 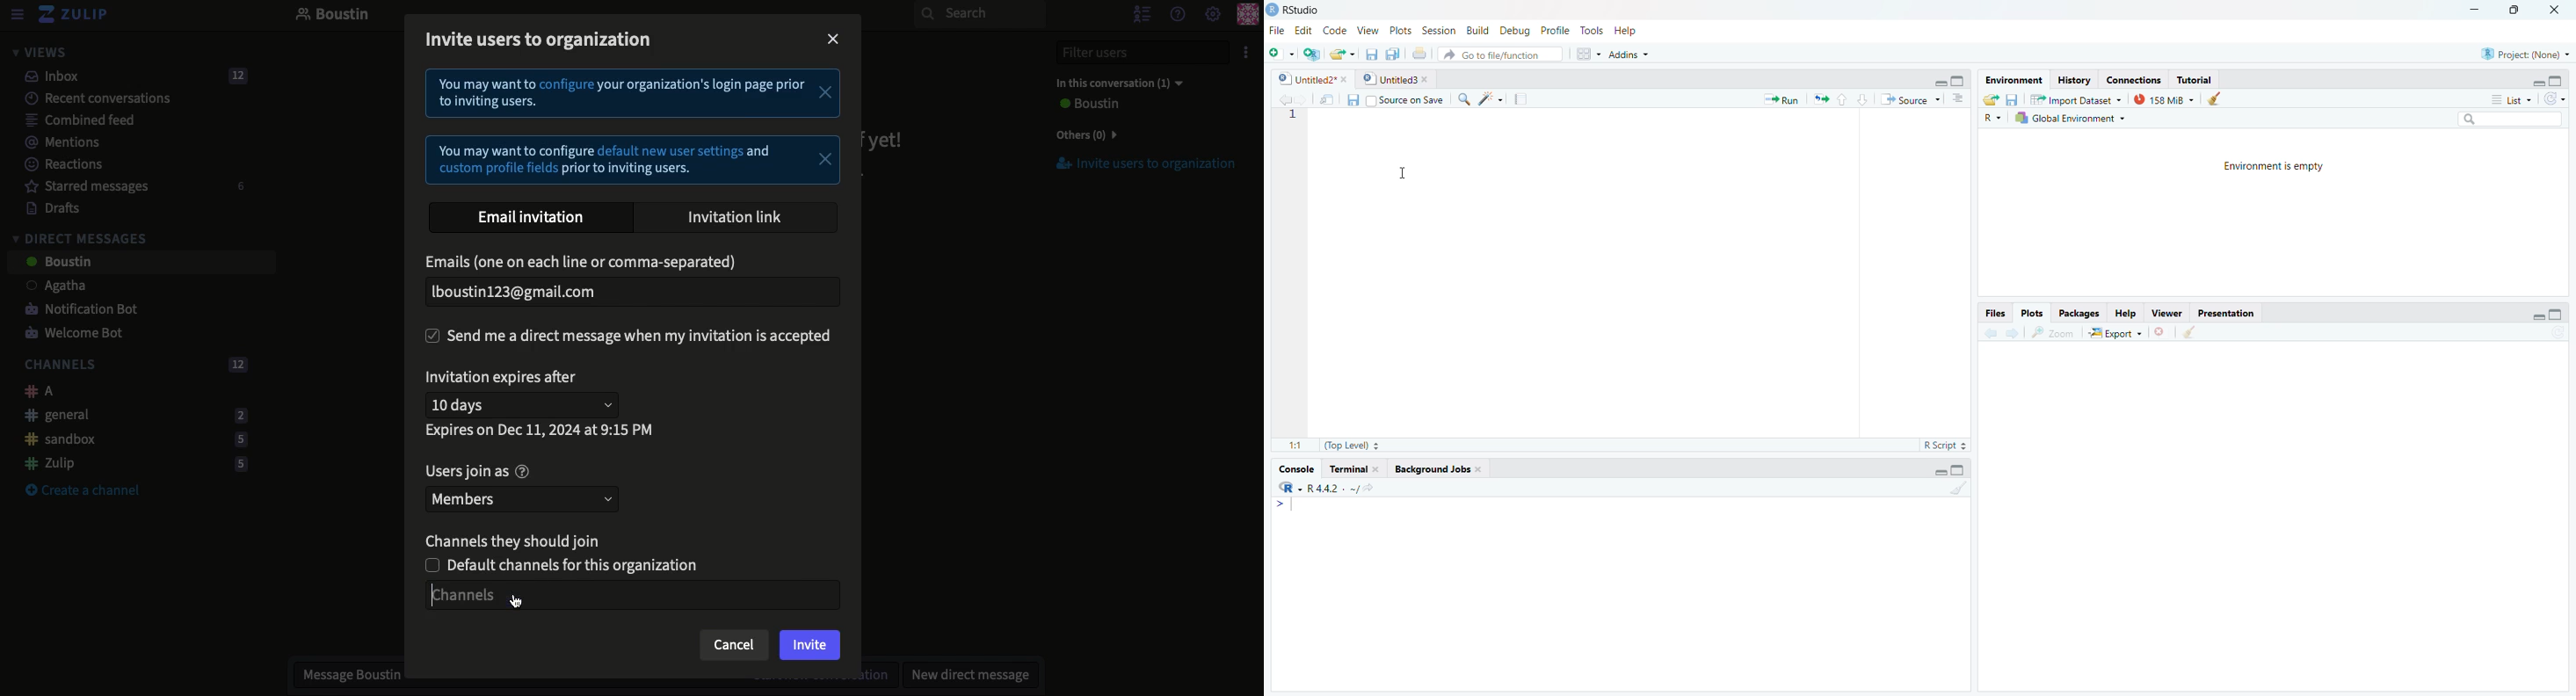 What do you see at coordinates (519, 539) in the screenshot?
I see `Channels they should join` at bounding box center [519, 539].